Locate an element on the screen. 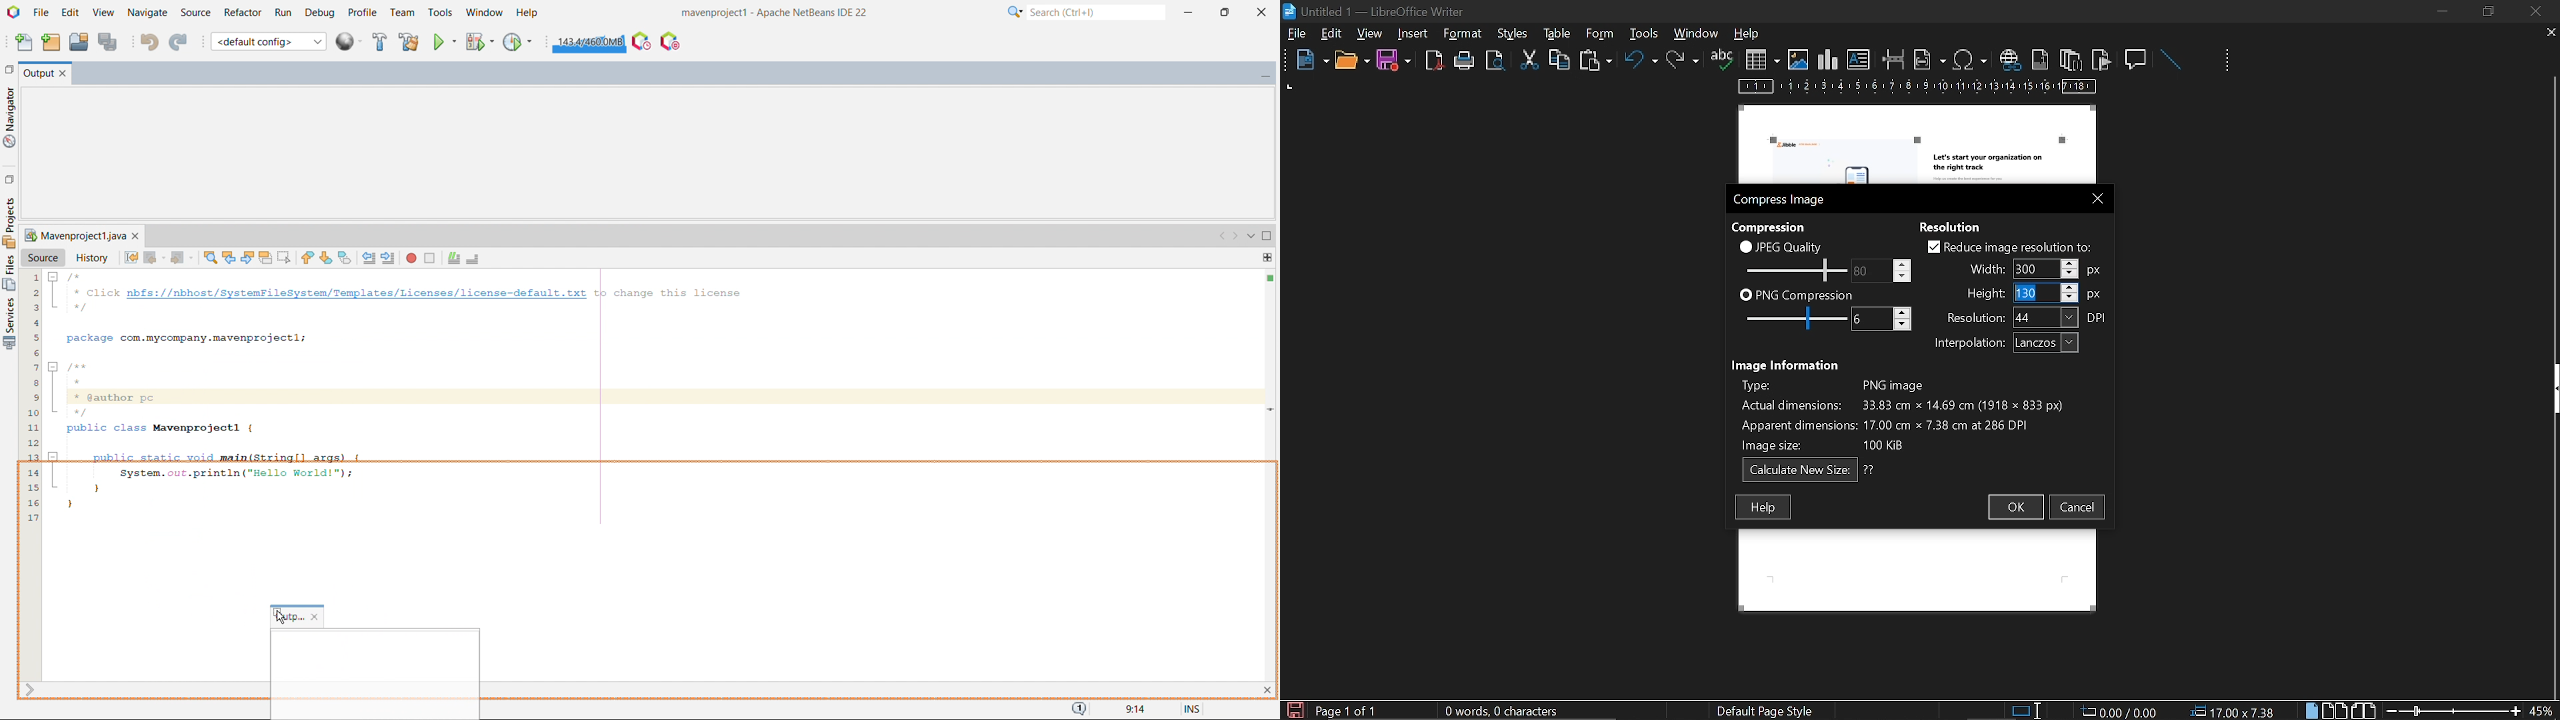  styles is located at coordinates (1554, 33).